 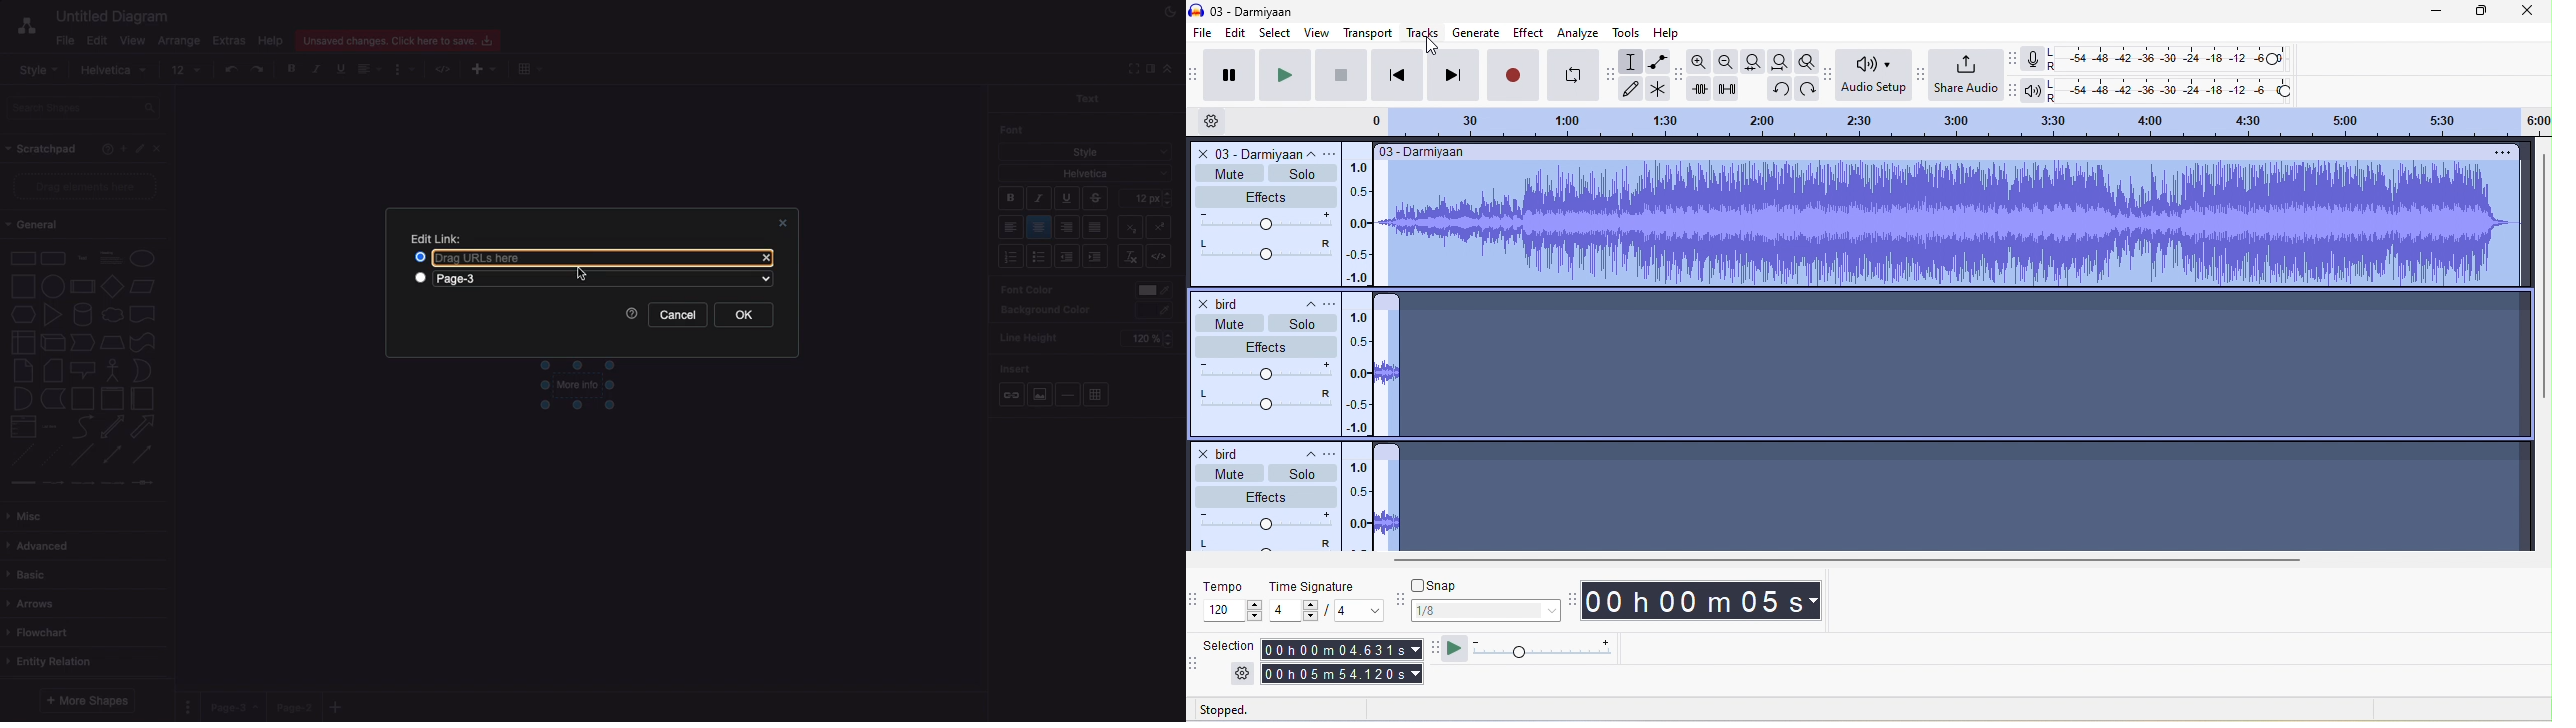 I want to click on color, so click(x=1156, y=291).